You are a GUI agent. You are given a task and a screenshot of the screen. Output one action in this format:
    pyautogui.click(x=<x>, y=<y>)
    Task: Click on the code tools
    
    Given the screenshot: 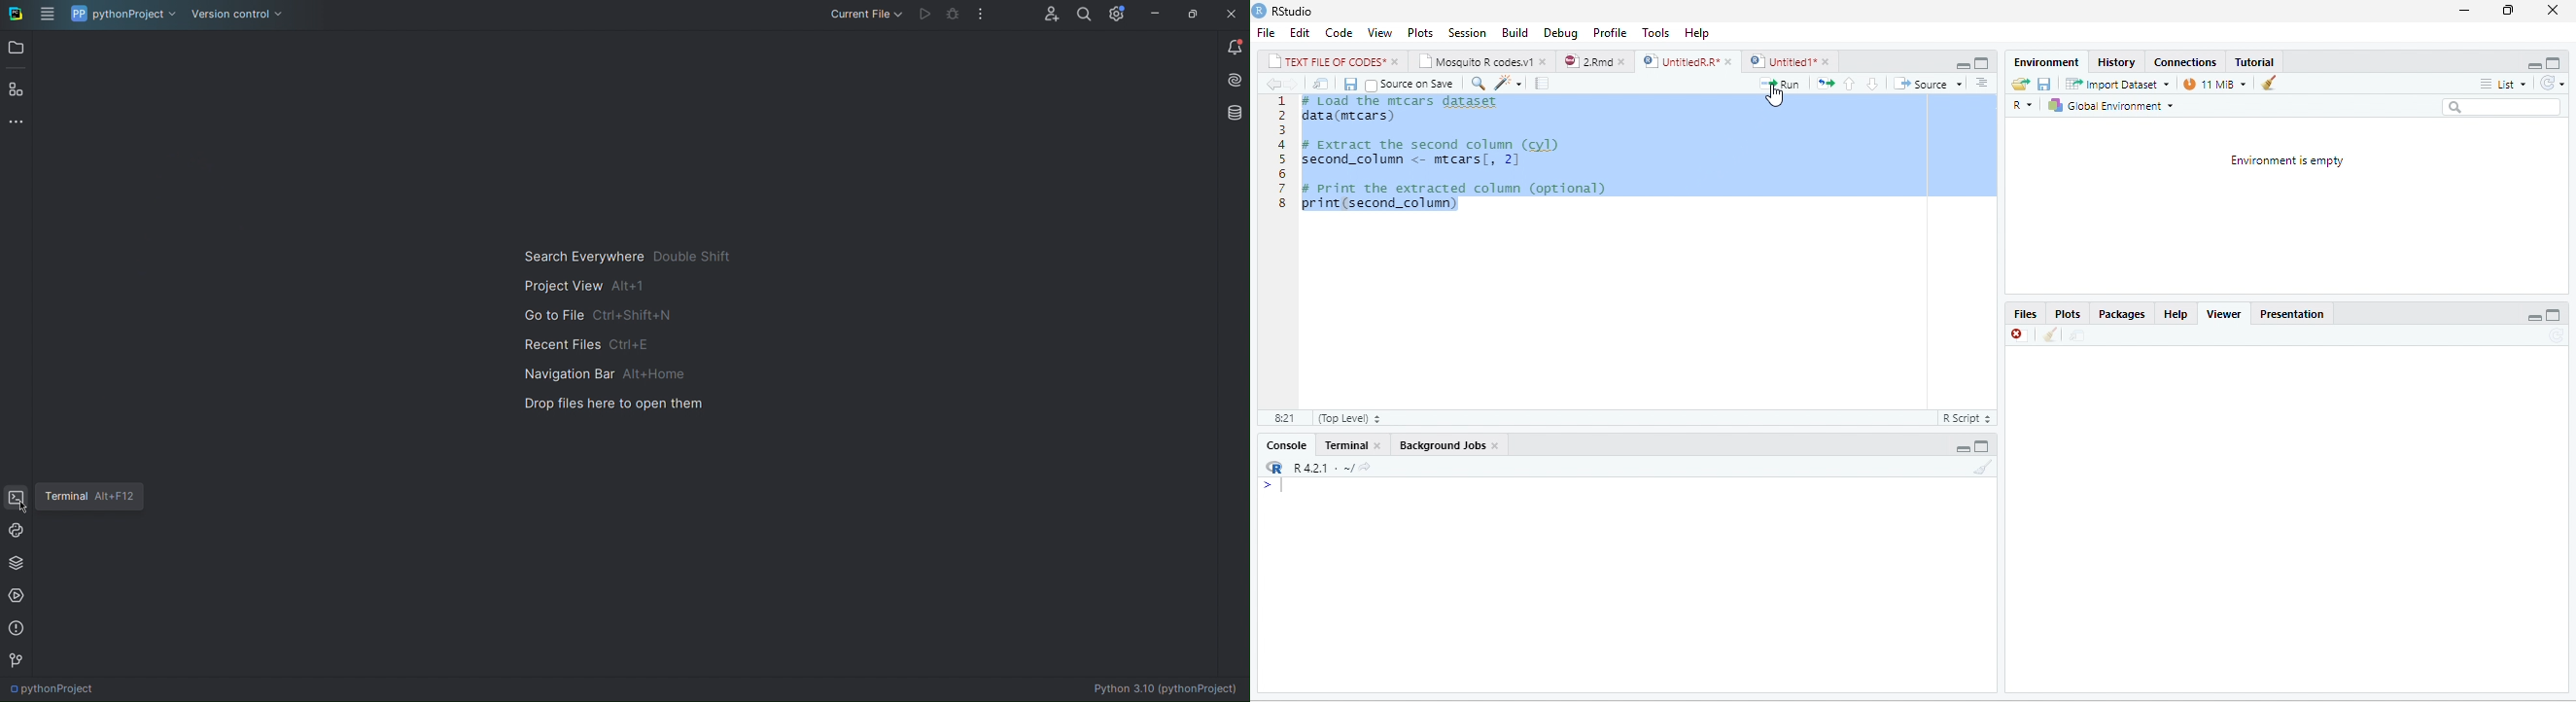 What is the action you would take?
    pyautogui.click(x=1509, y=83)
    